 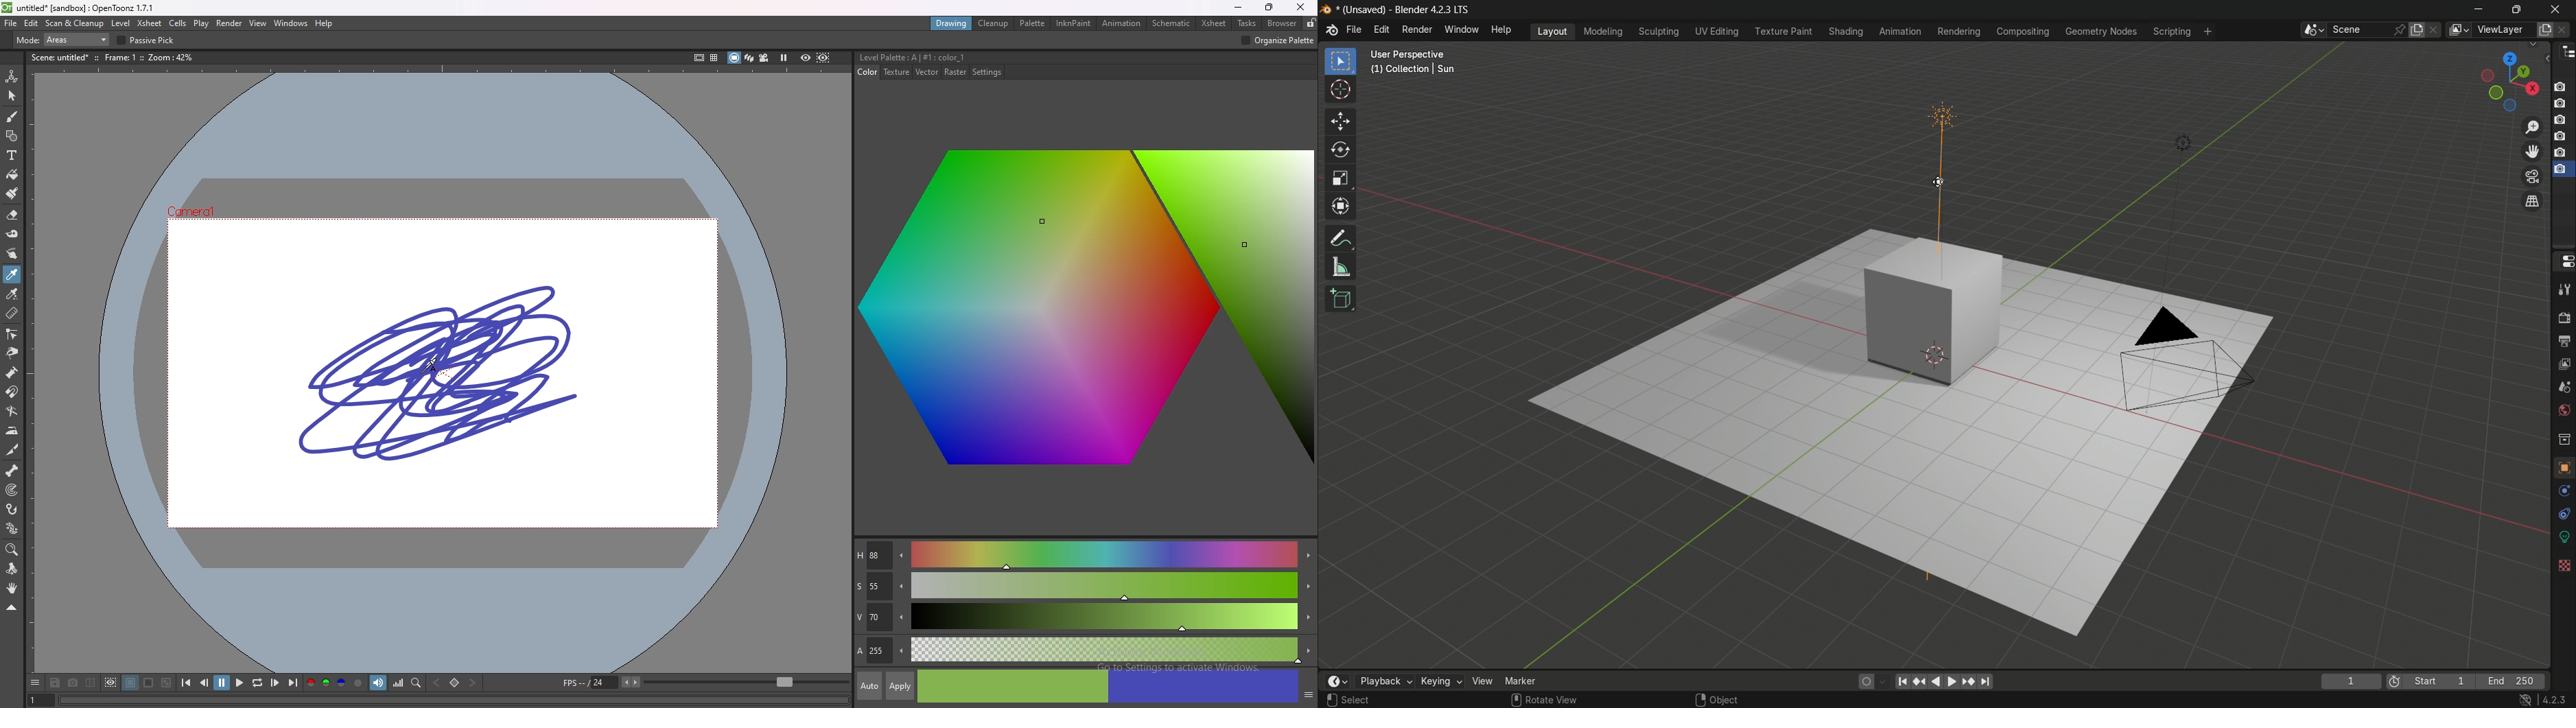 I want to click on 4.2.3, so click(x=2554, y=699).